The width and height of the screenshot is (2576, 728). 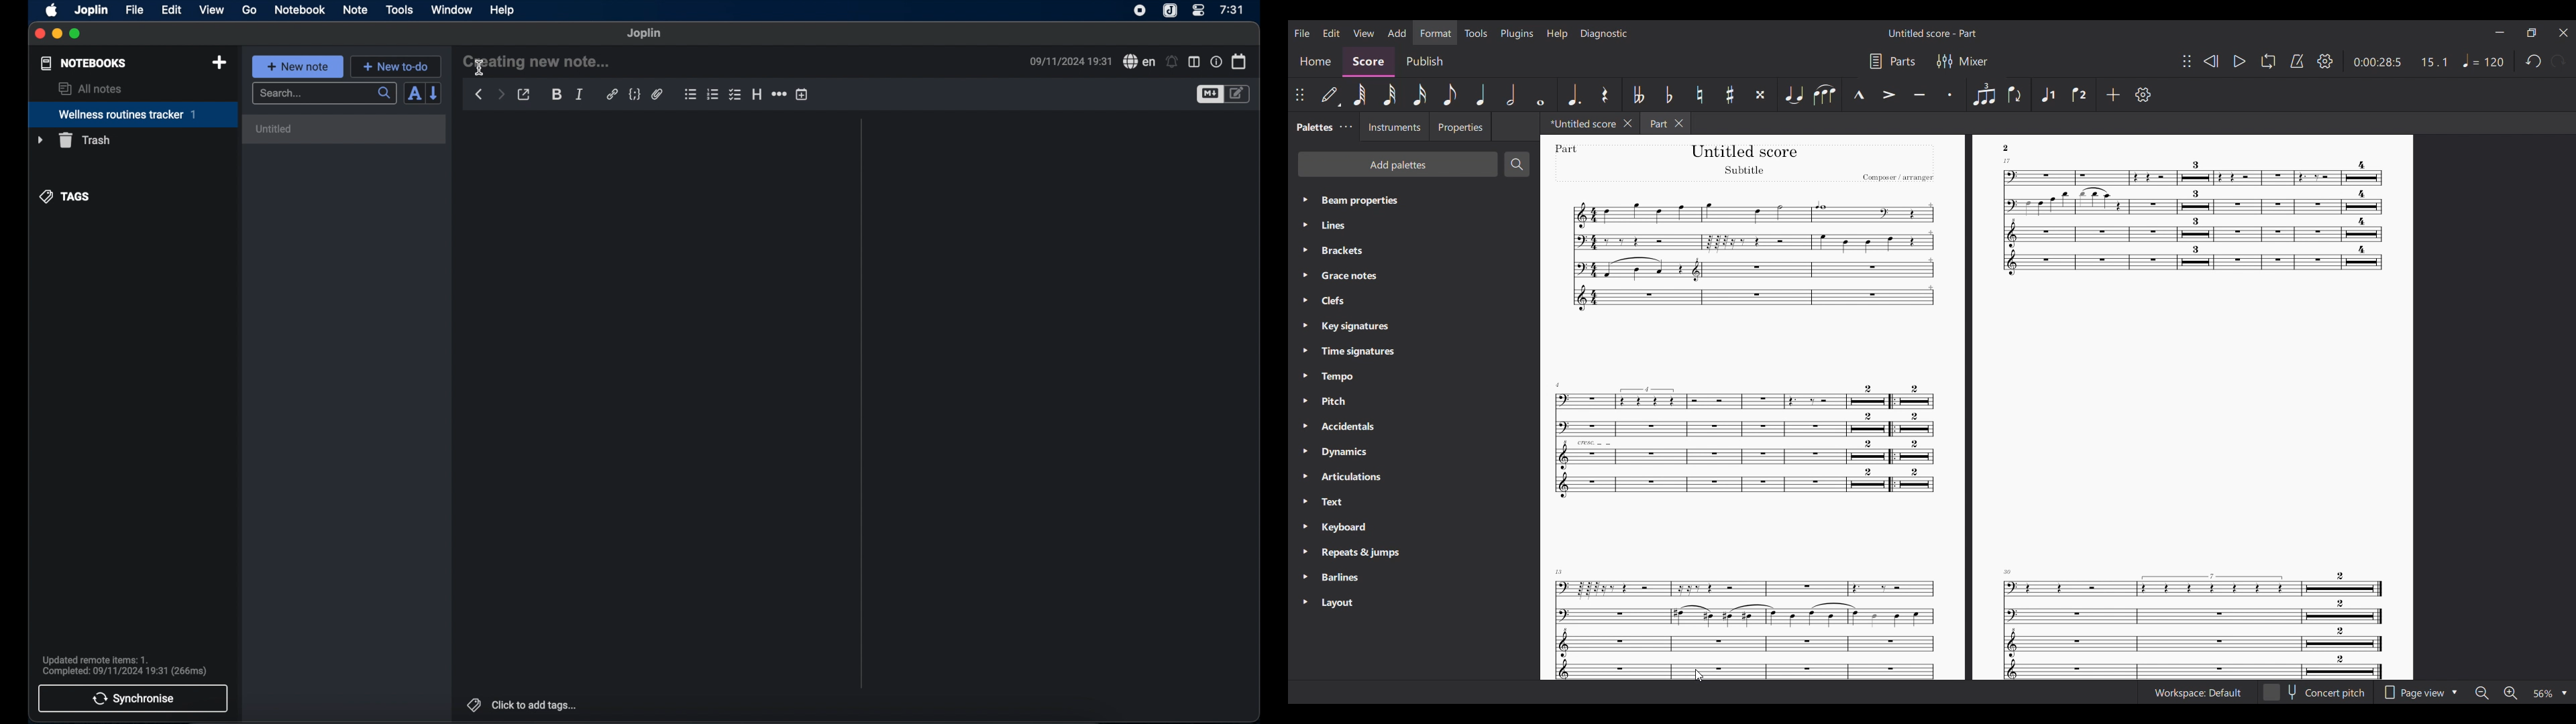 What do you see at coordinates (1231, 10) in the screenshot?
I see `7:31` at bounding box center [1231, 10].